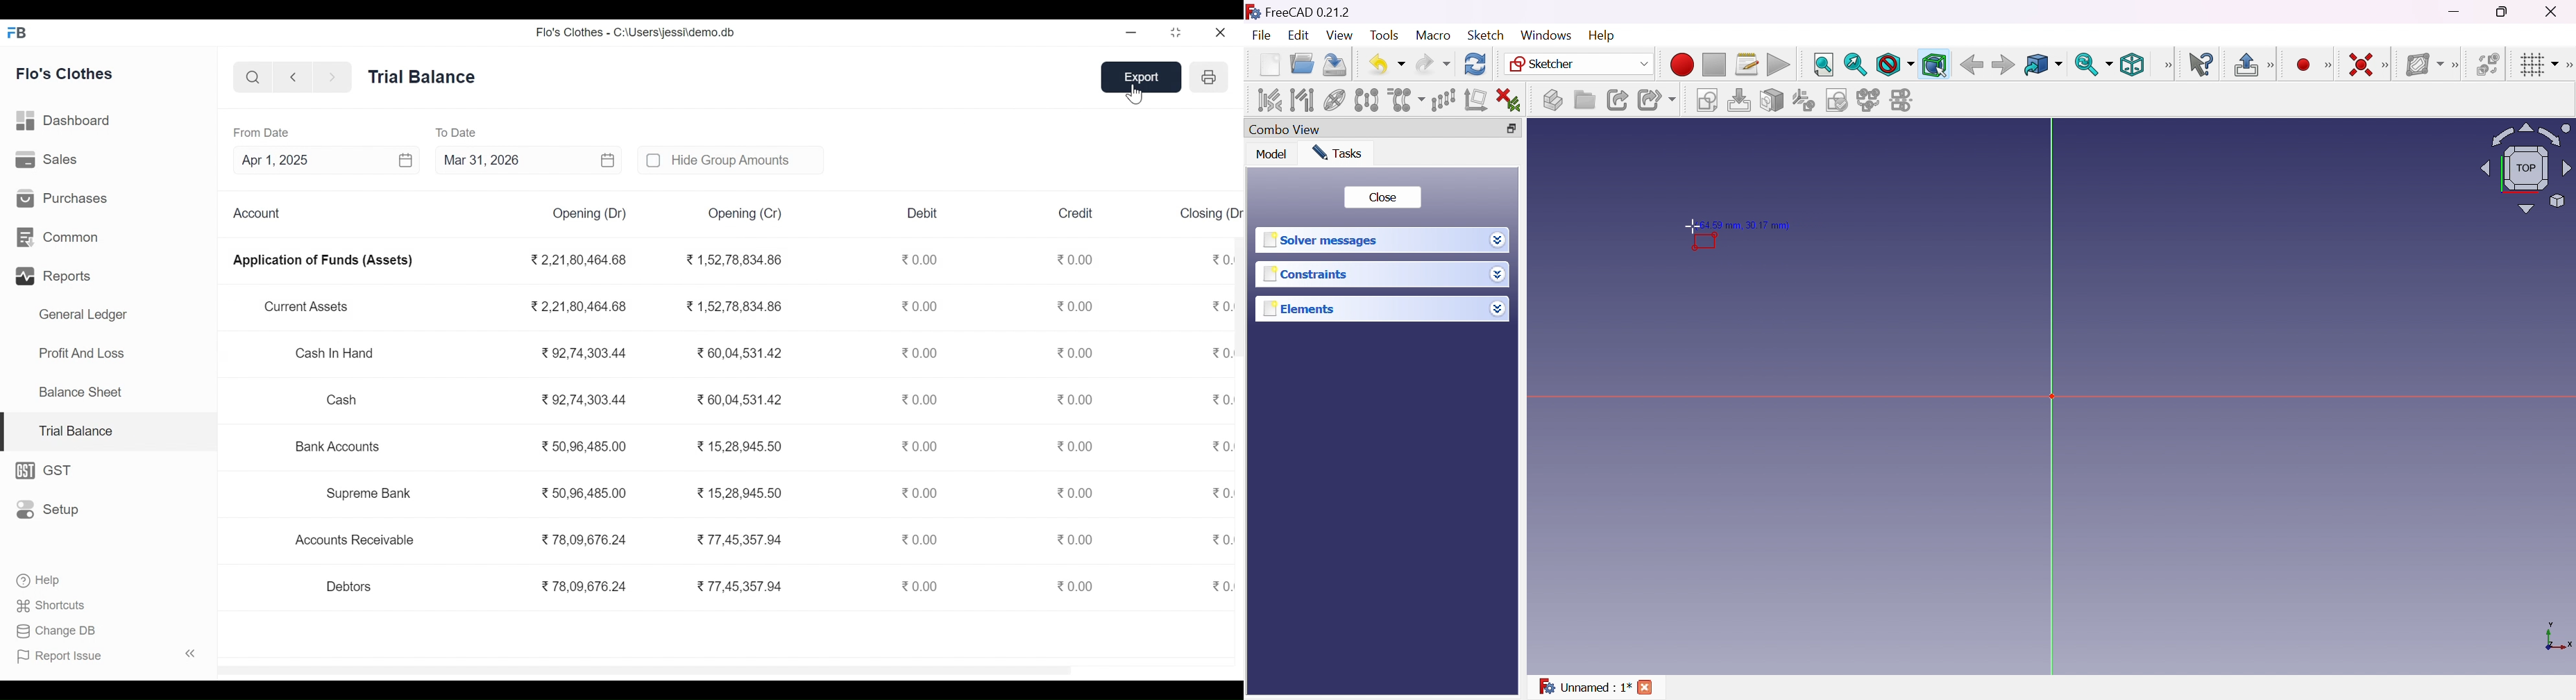 This screenshot has width=2576, height=700. Describe the element at coordinates (1301, 100) in the screenshot. I see `Select associated geometry` at that location.